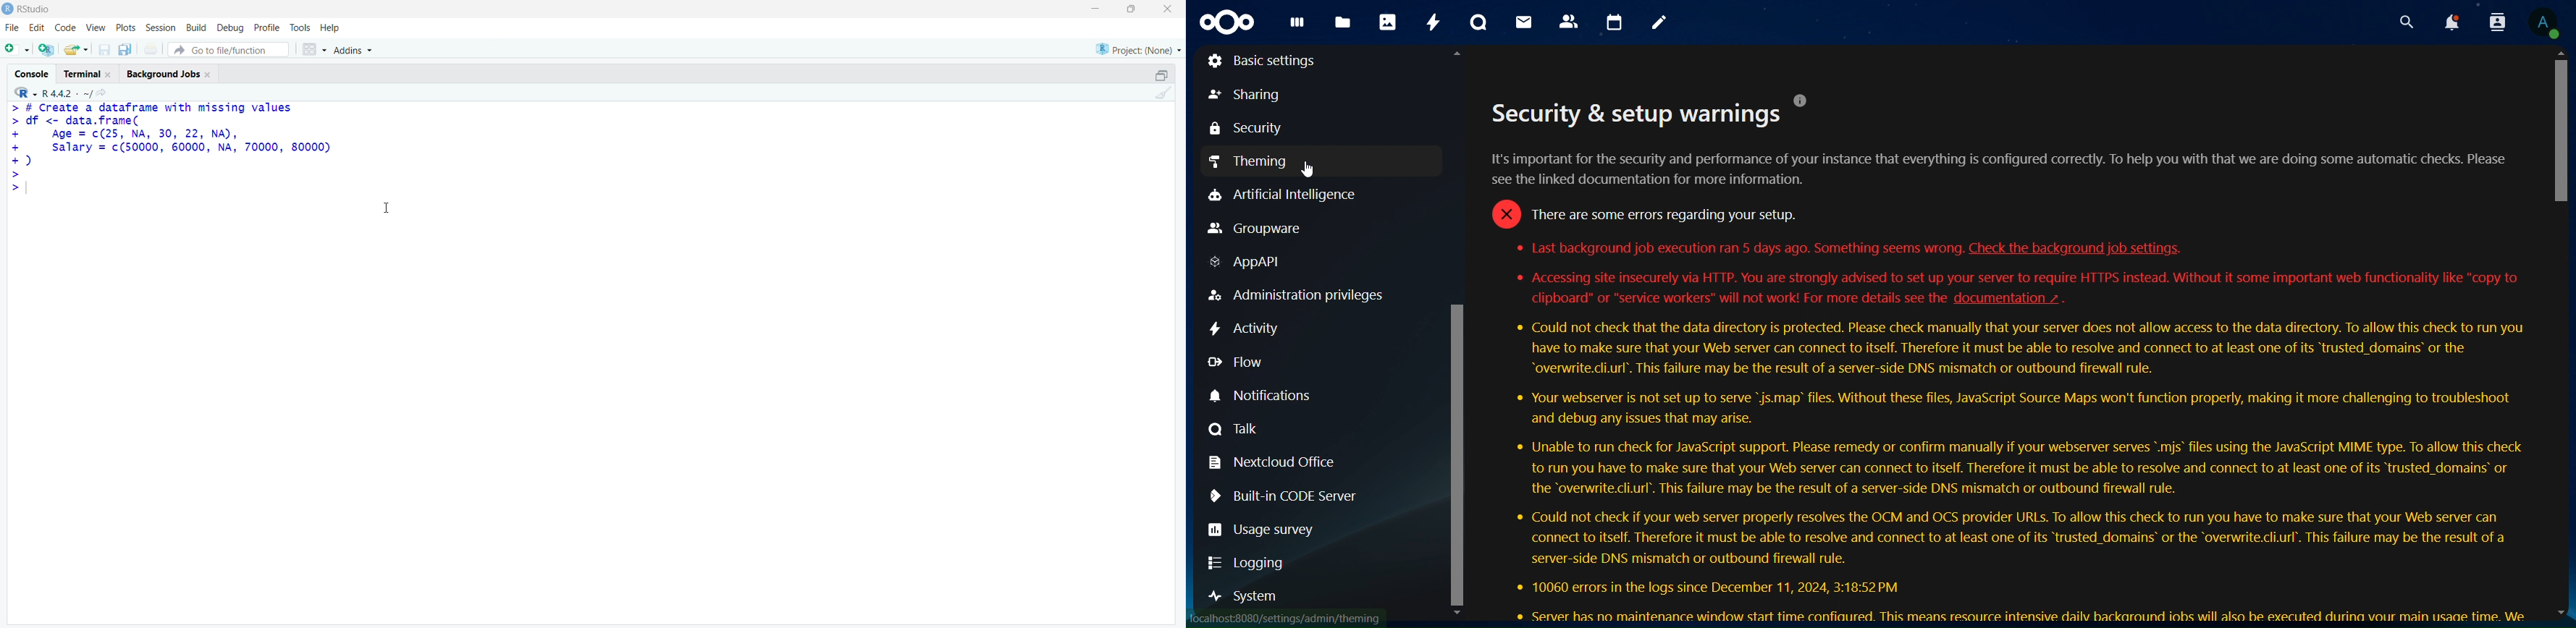 The width and height of the screenshot is (2576, 644). I want to click on Create a project, so click(47, 48).